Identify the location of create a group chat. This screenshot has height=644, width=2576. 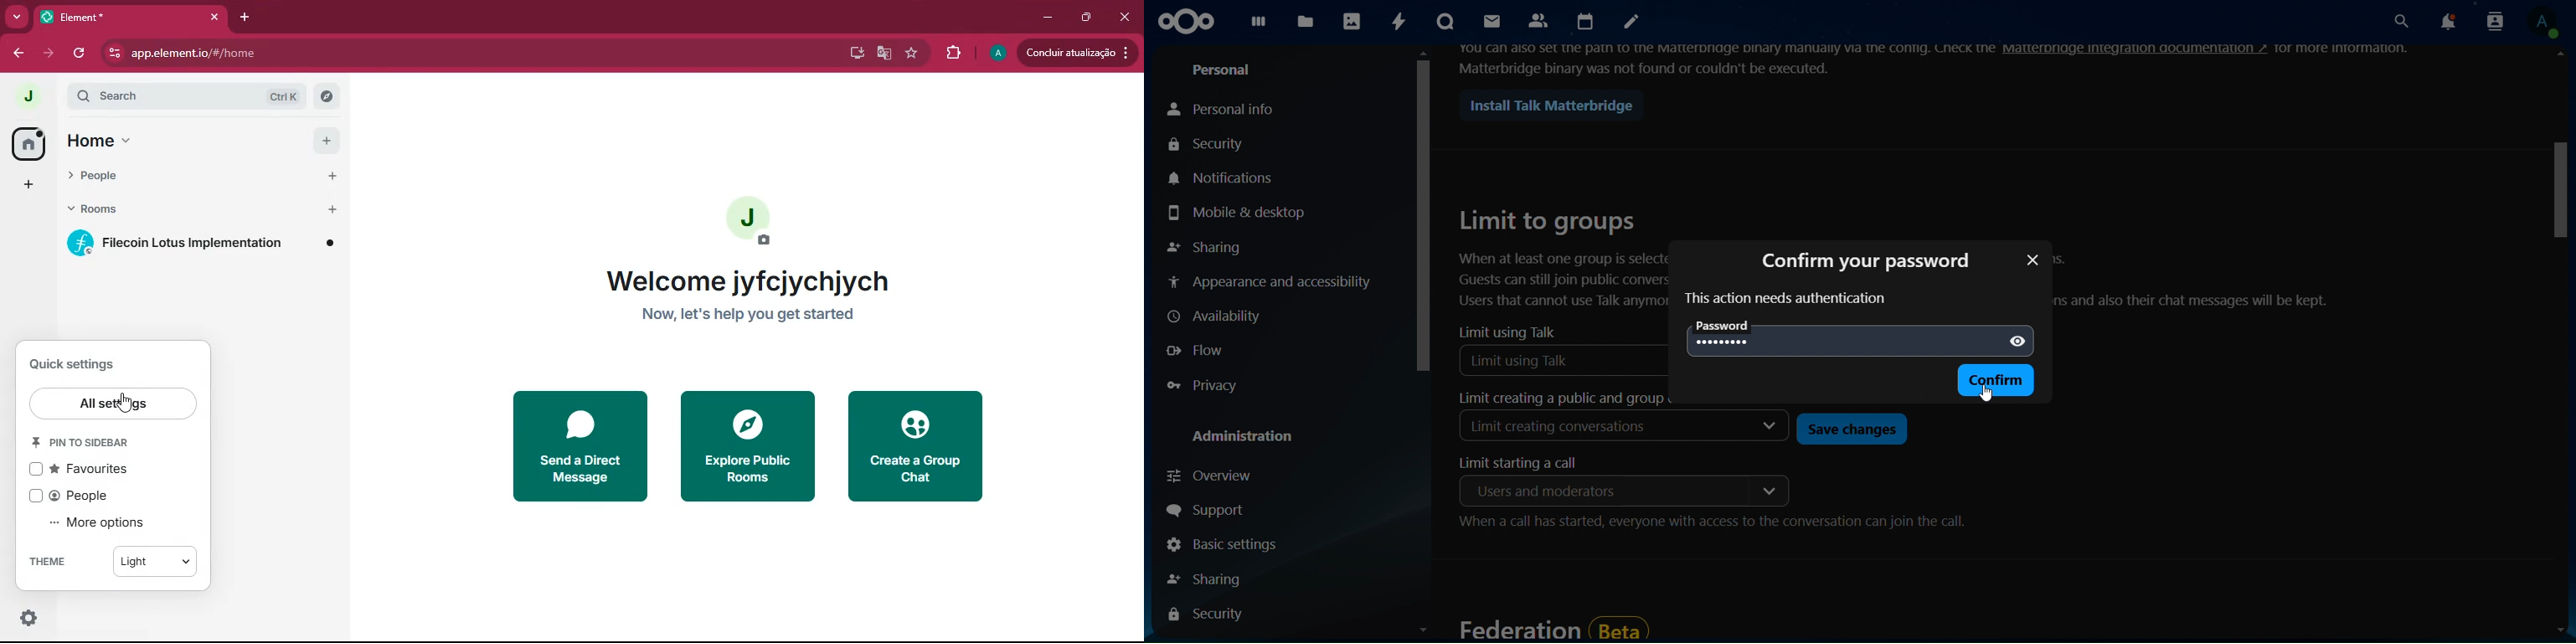
(915, 447).